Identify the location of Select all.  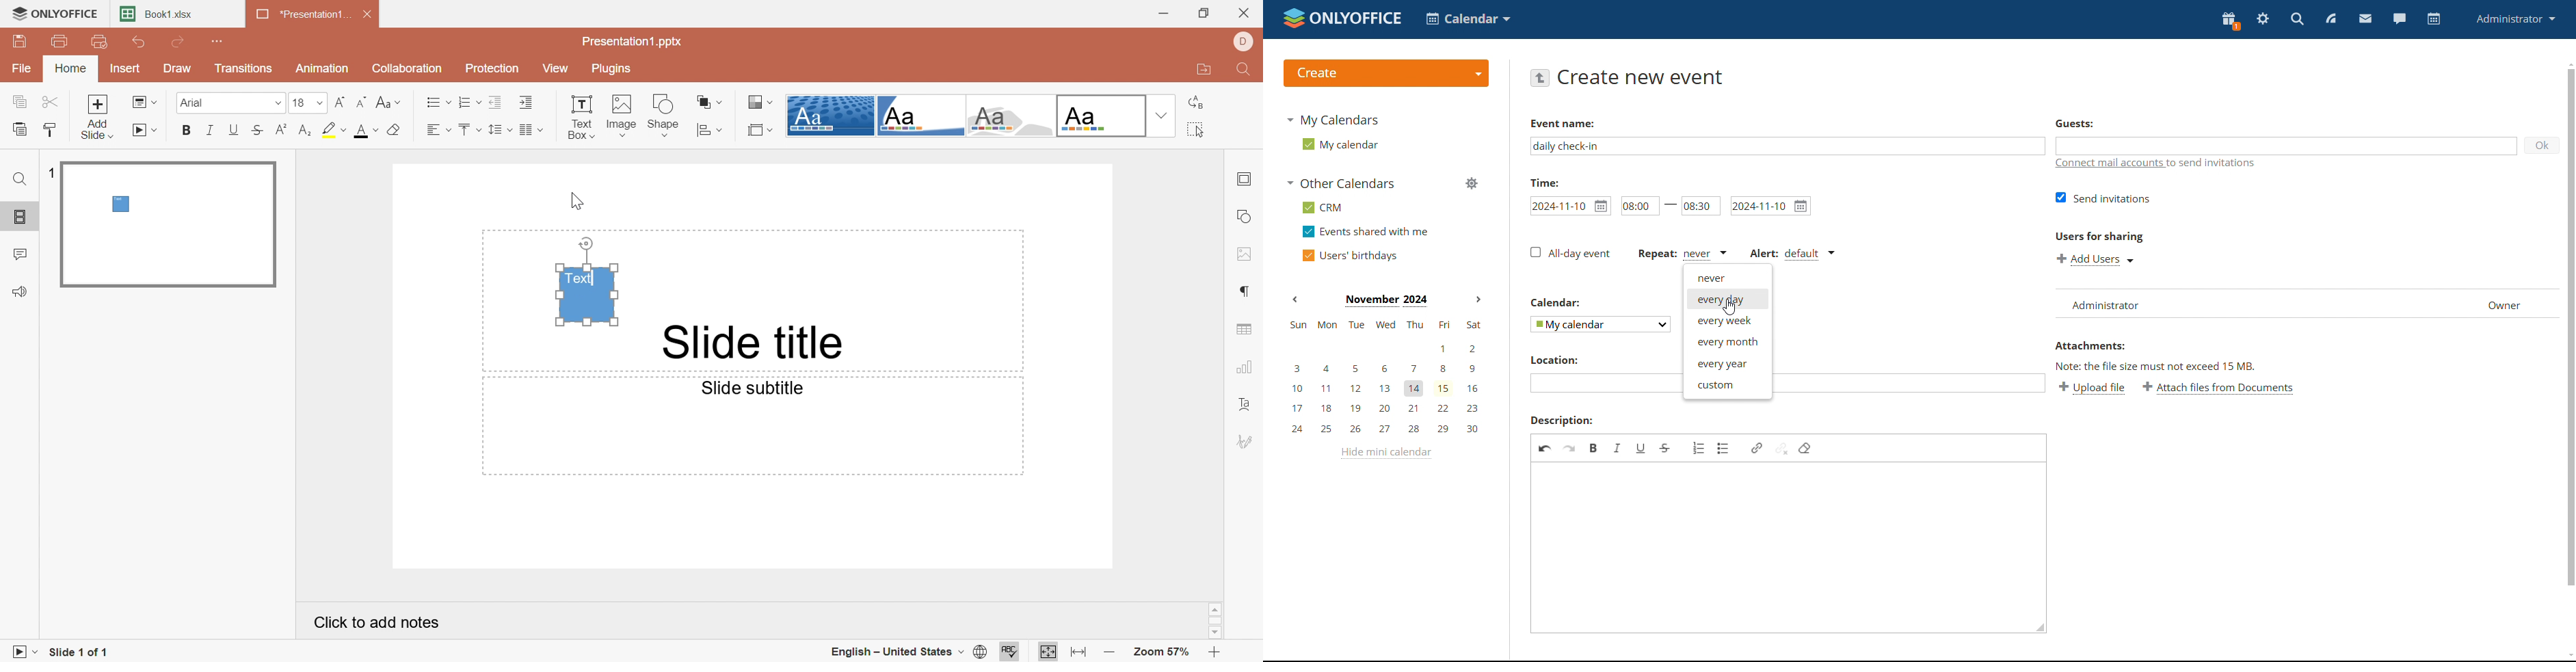
(1198, 131).